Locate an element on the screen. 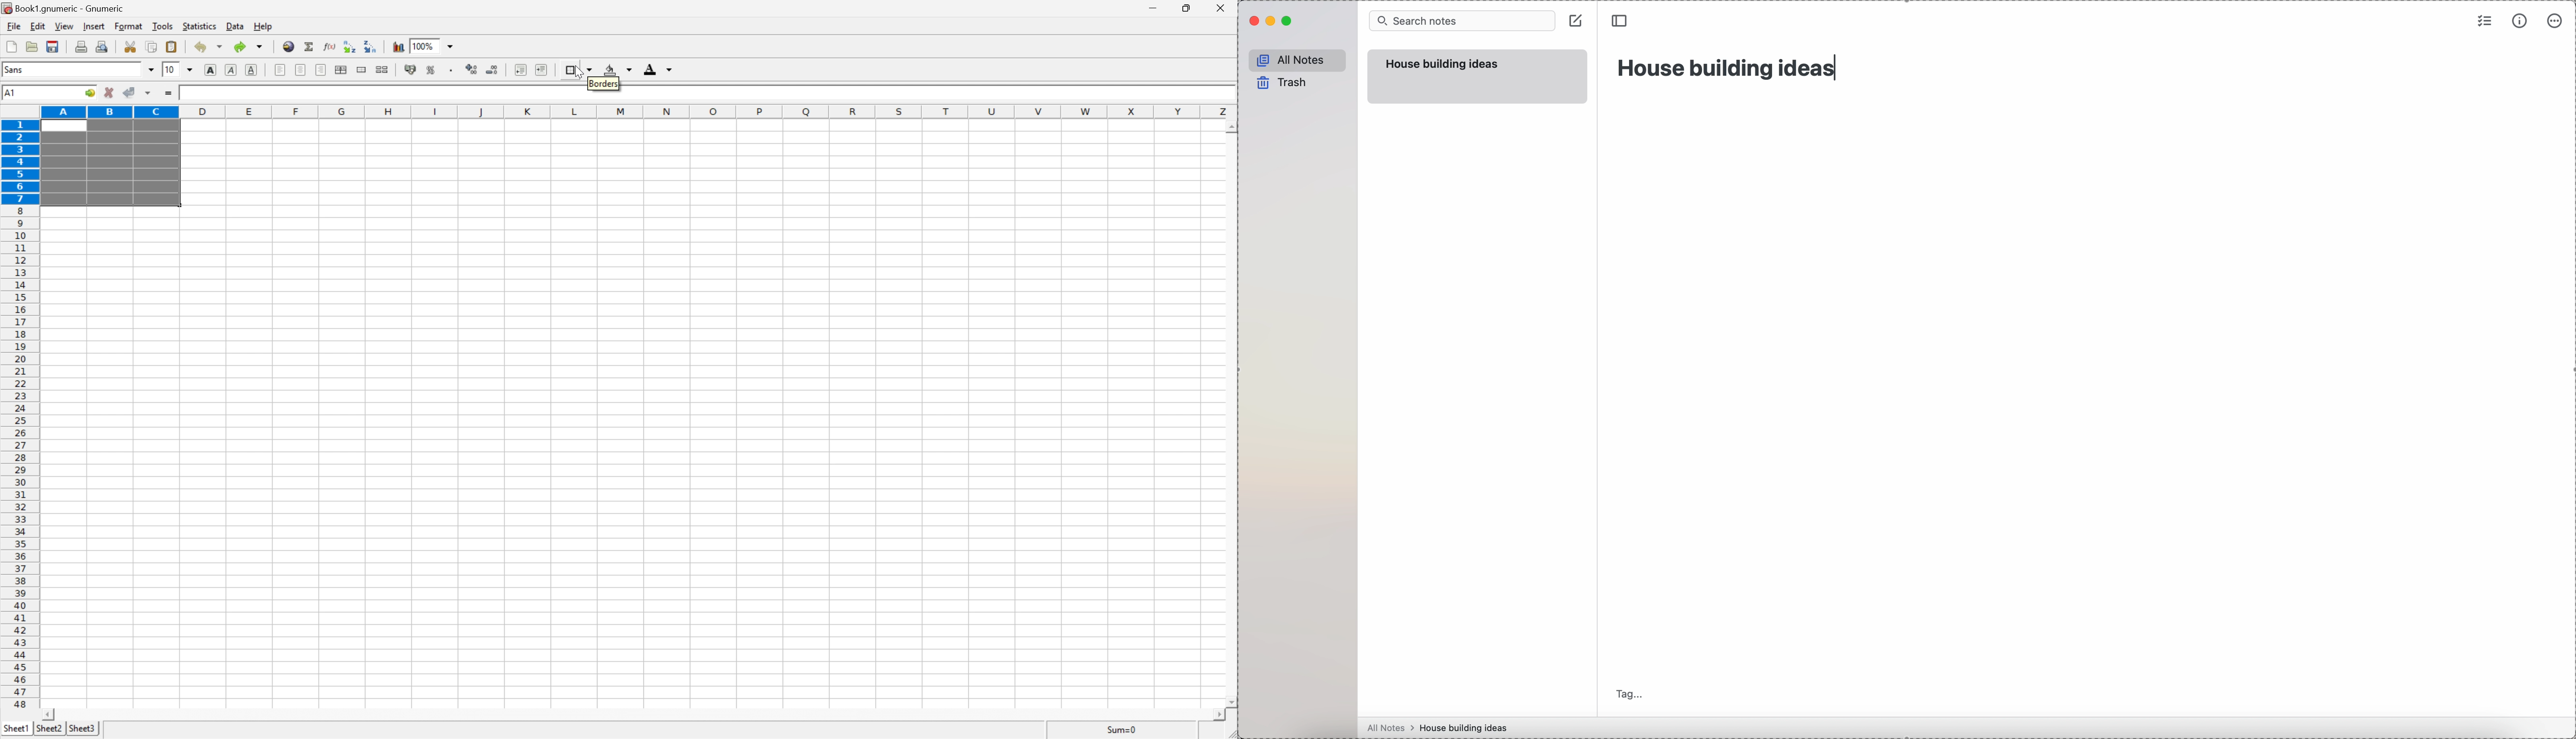  enter formula is located at coordinates (170, 94).